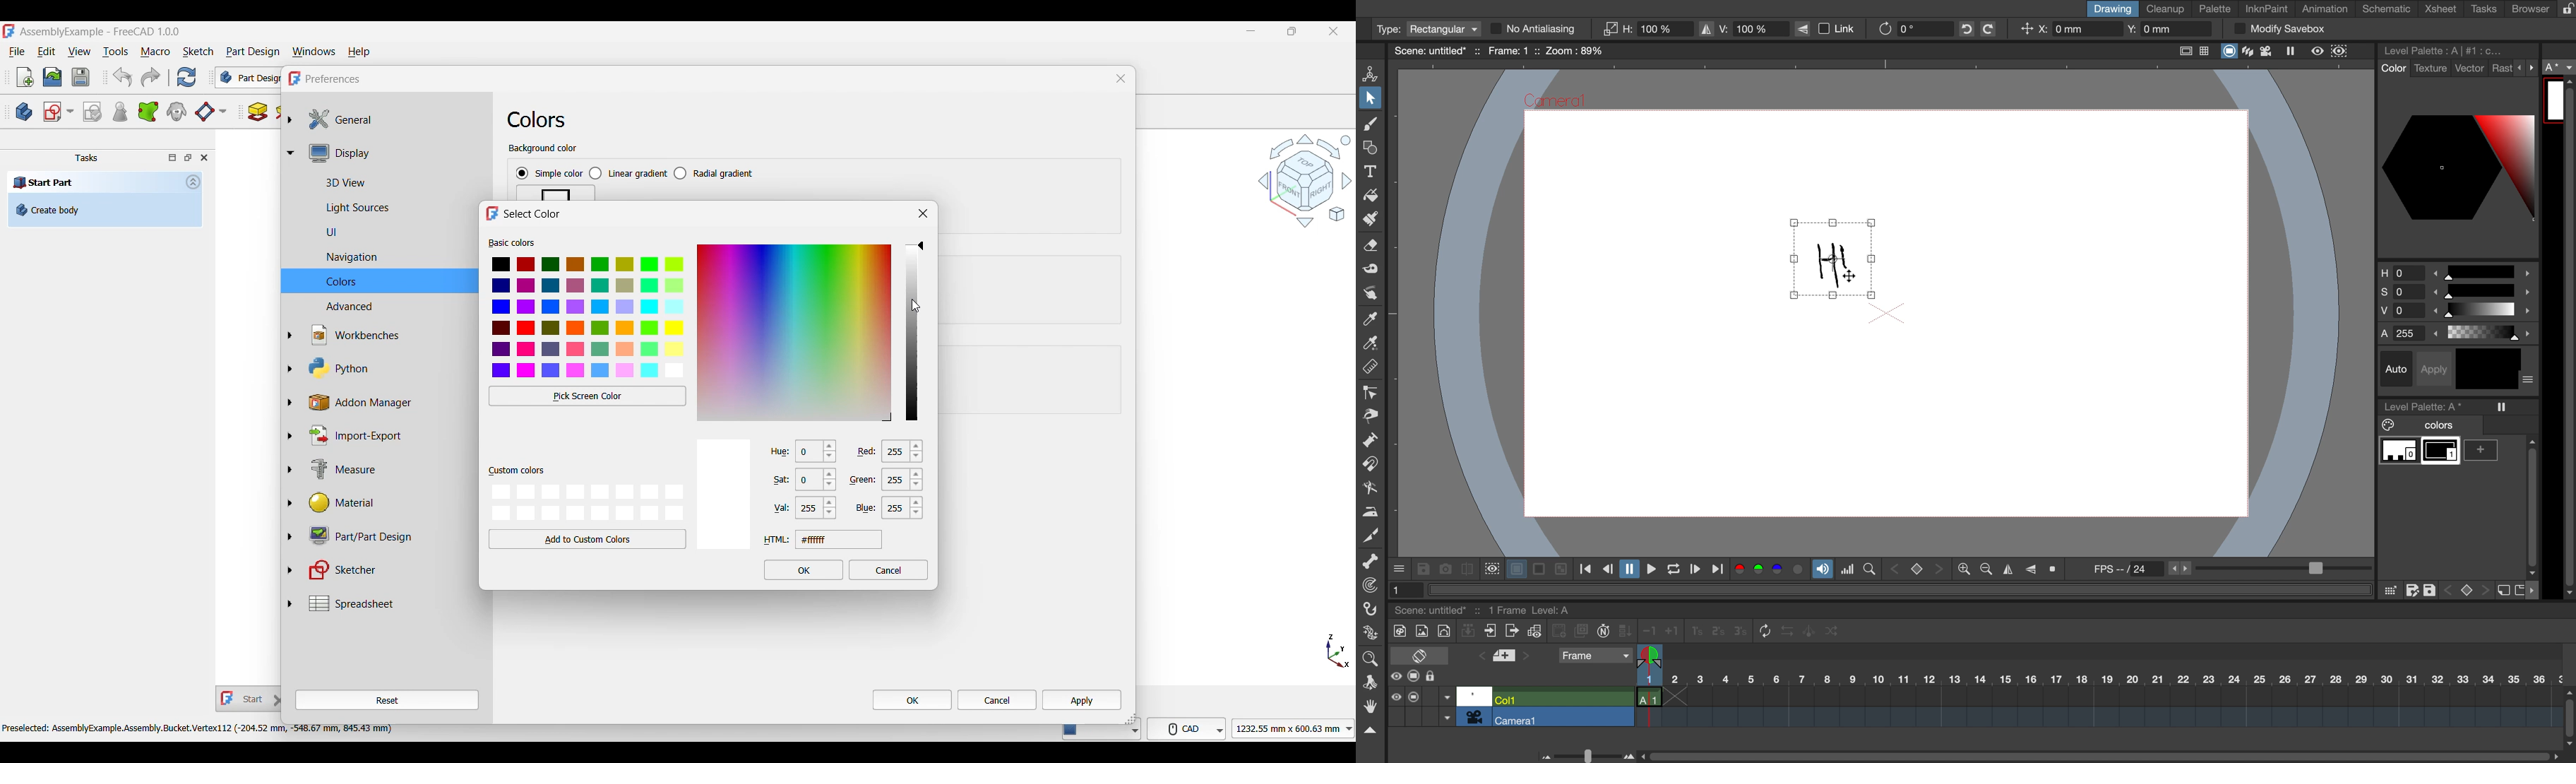  Describe the element at coordinates (1189, 728) in the screenshot. I see `CAD` at that location.